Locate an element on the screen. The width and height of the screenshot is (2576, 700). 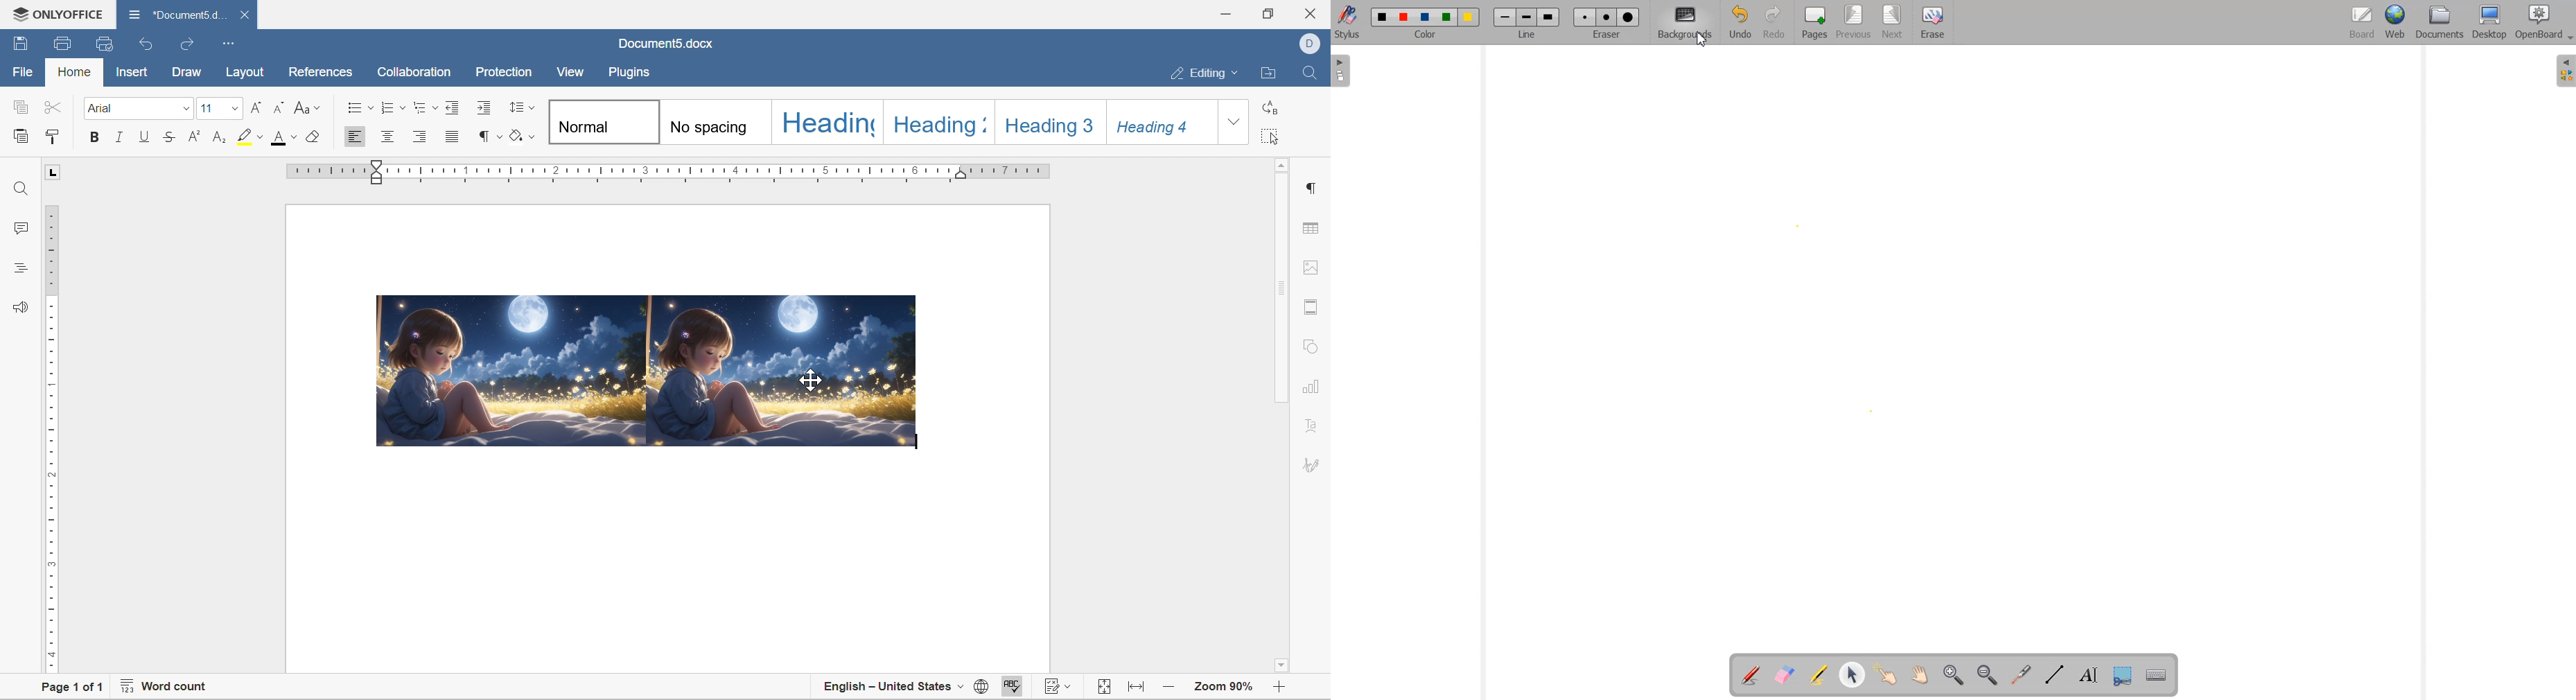
editing is located at coordinates (1208, 71).